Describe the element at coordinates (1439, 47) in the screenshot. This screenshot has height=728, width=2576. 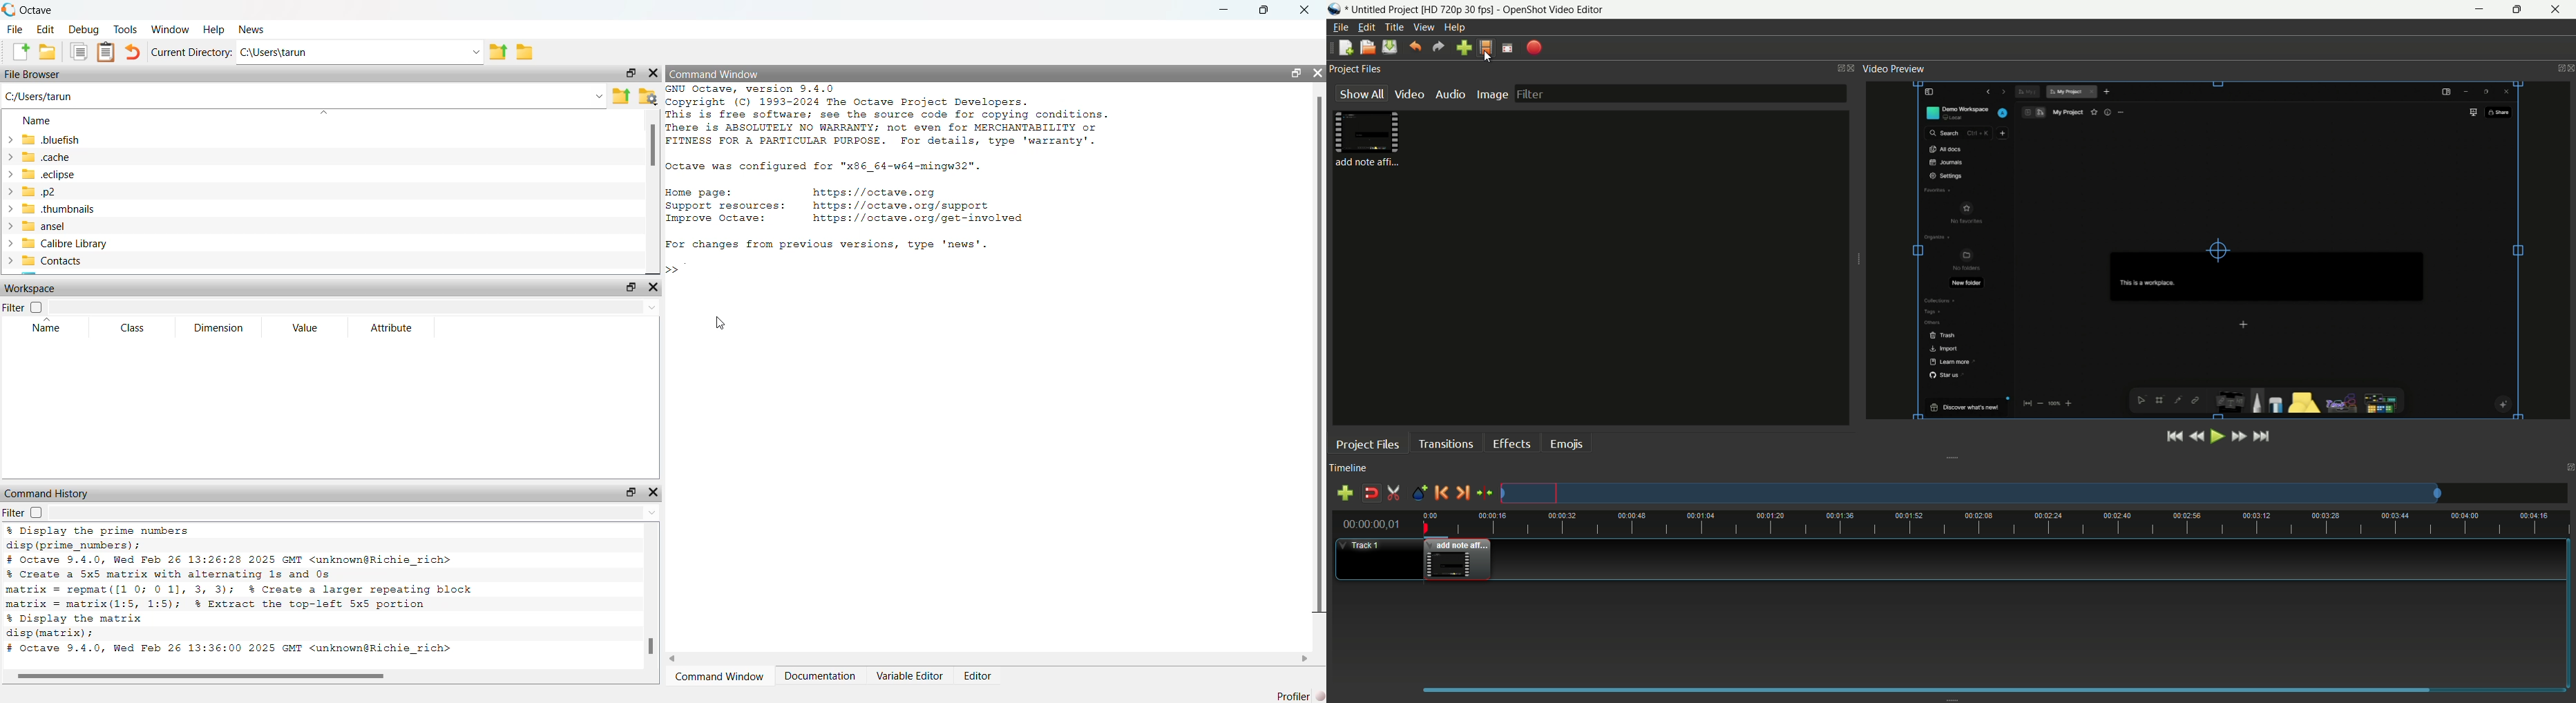
I see `redo` at that location.